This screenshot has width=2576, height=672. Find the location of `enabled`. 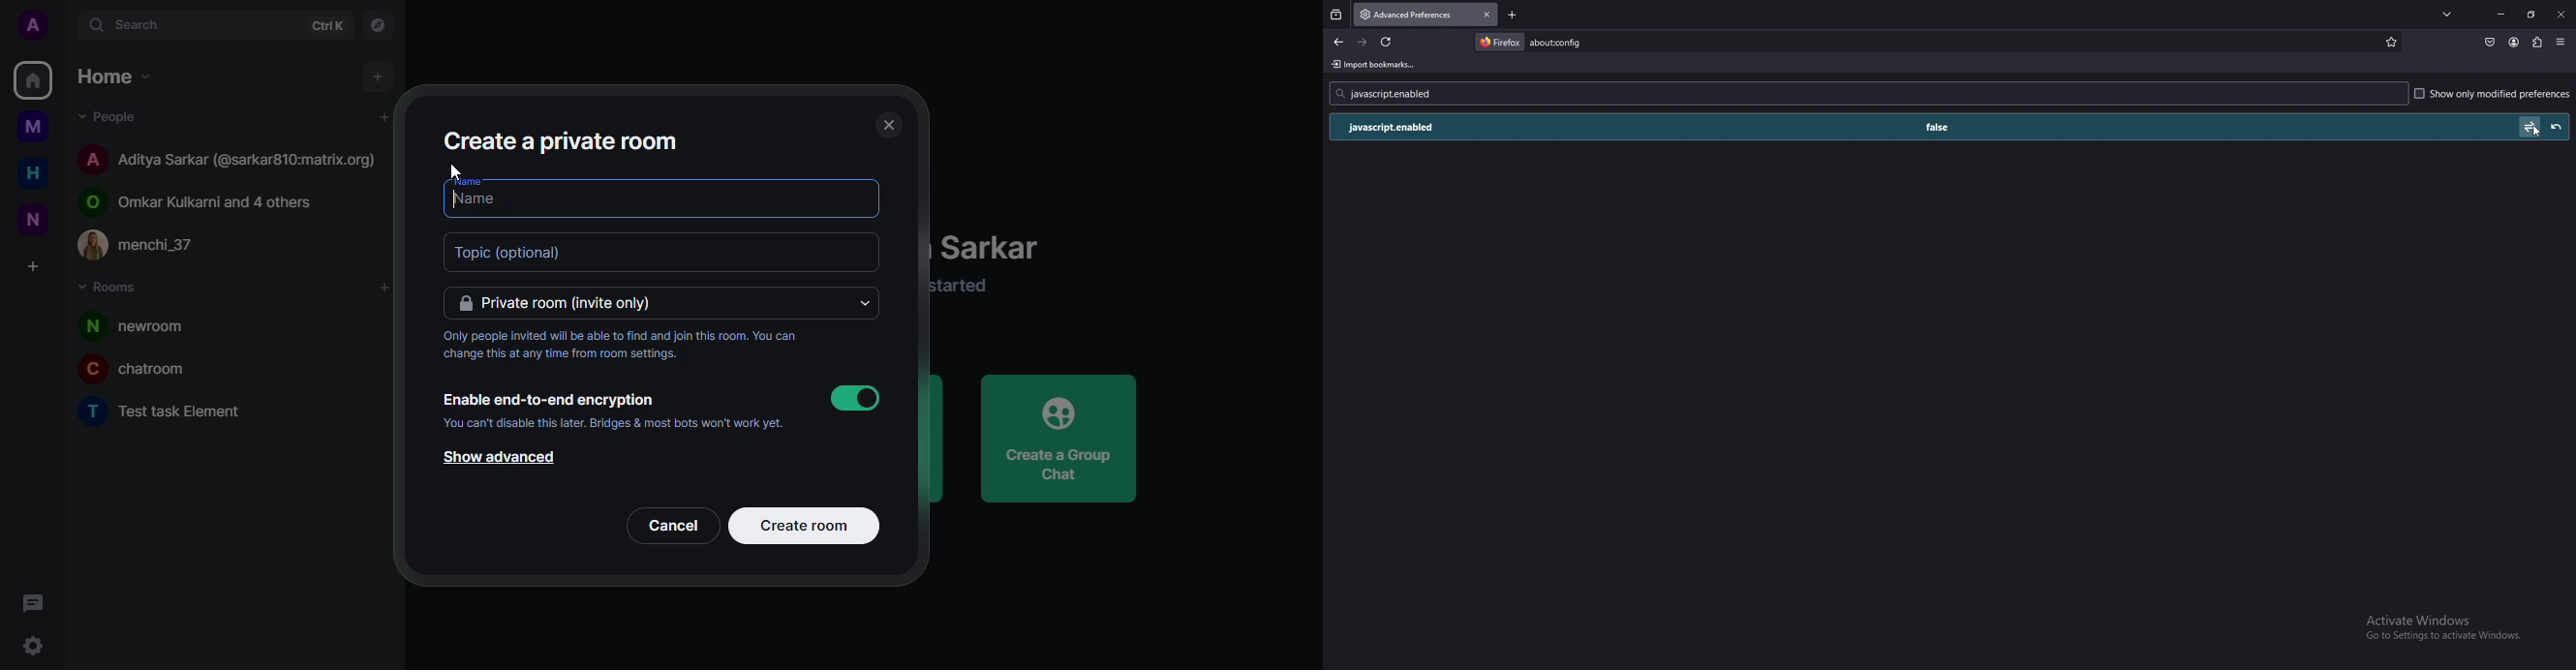

enabled is located at coordinates (858, 399).